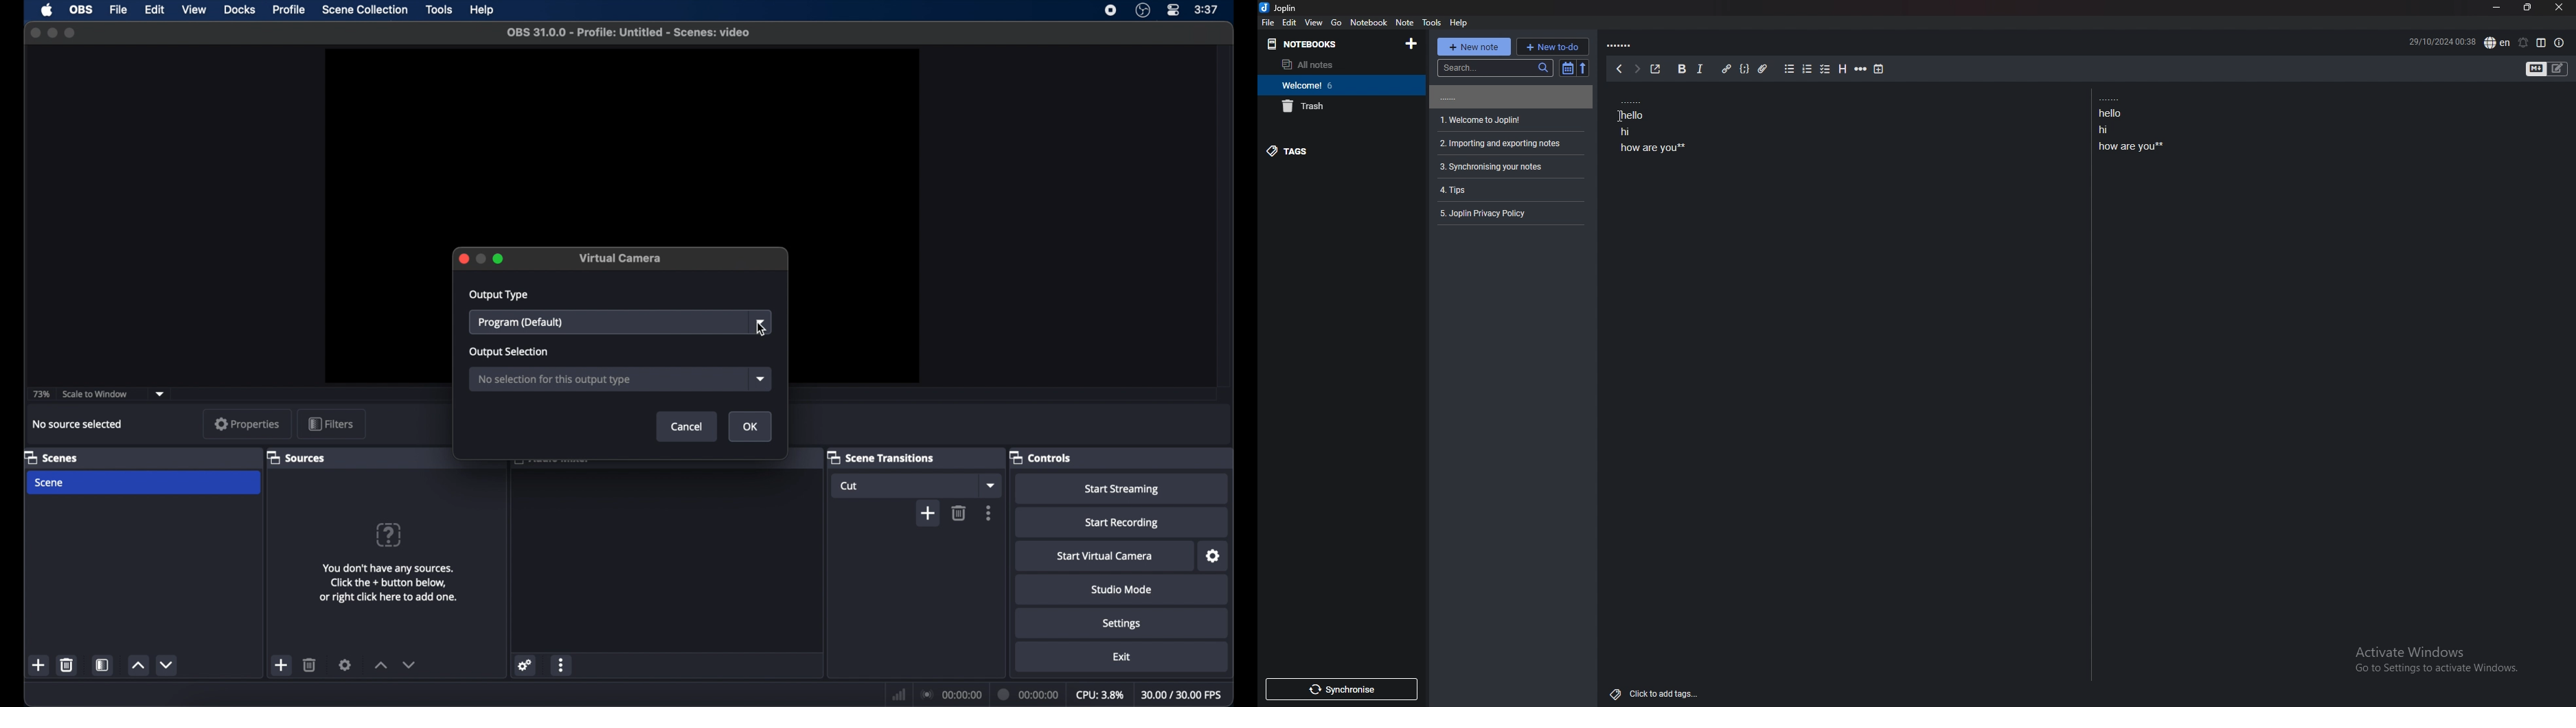  I want to click on screen recording, so click(1111, 10).